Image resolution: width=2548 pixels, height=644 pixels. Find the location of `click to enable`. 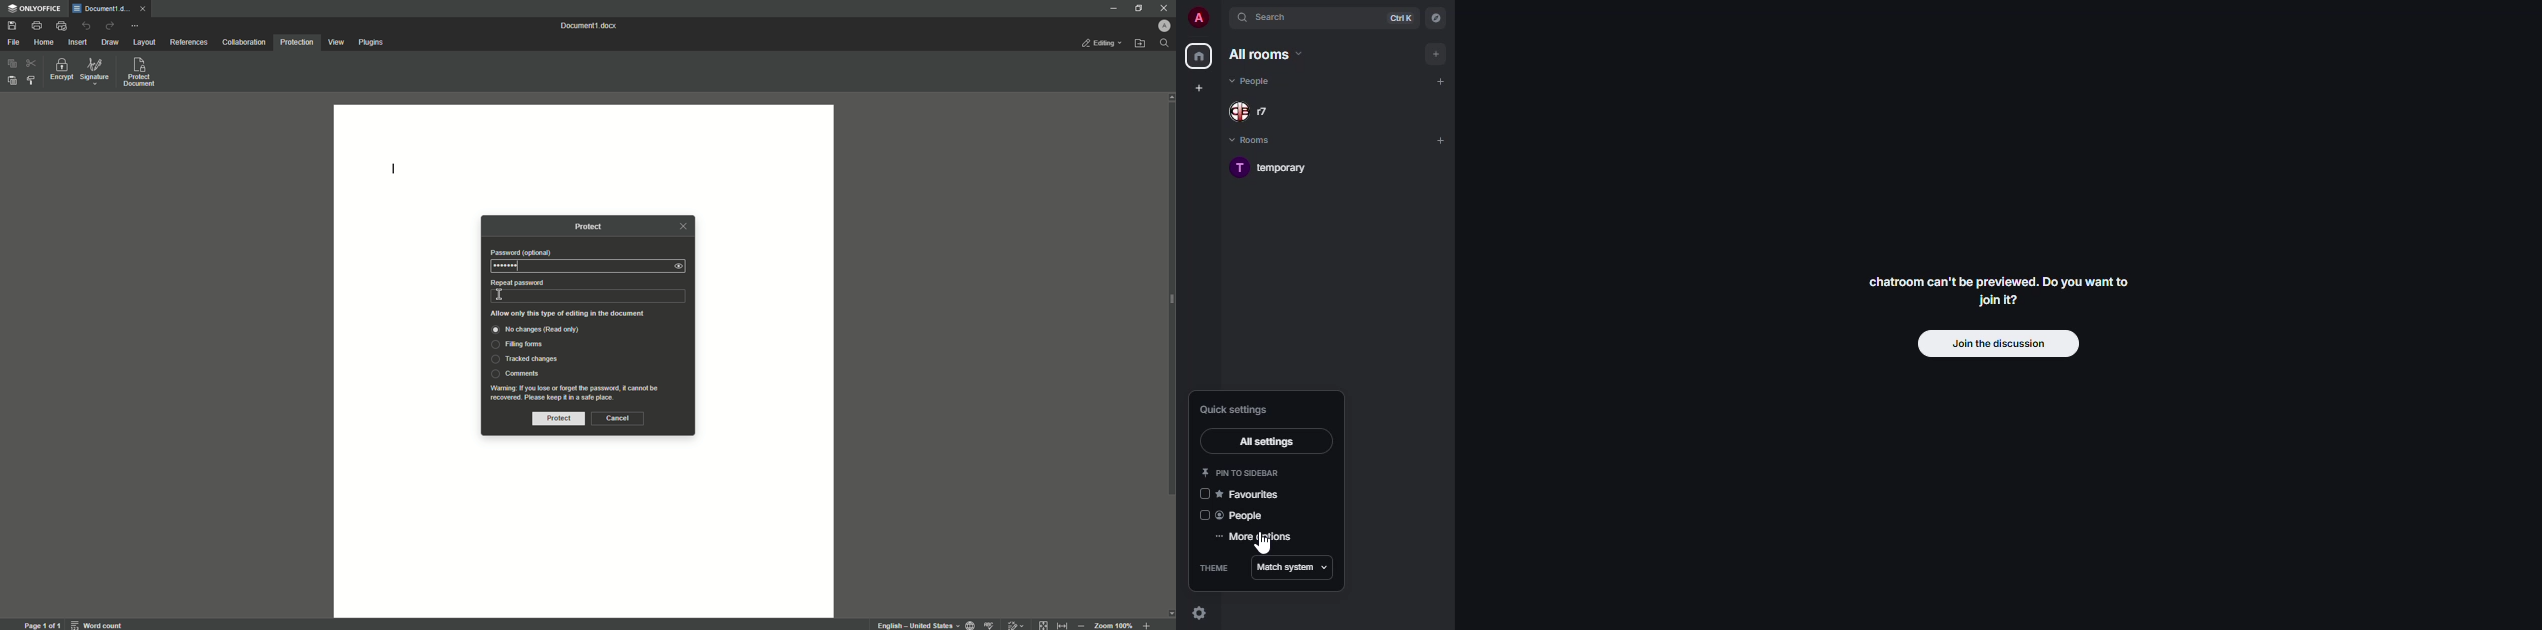

click to enable is located at coordinates (1203, 518).